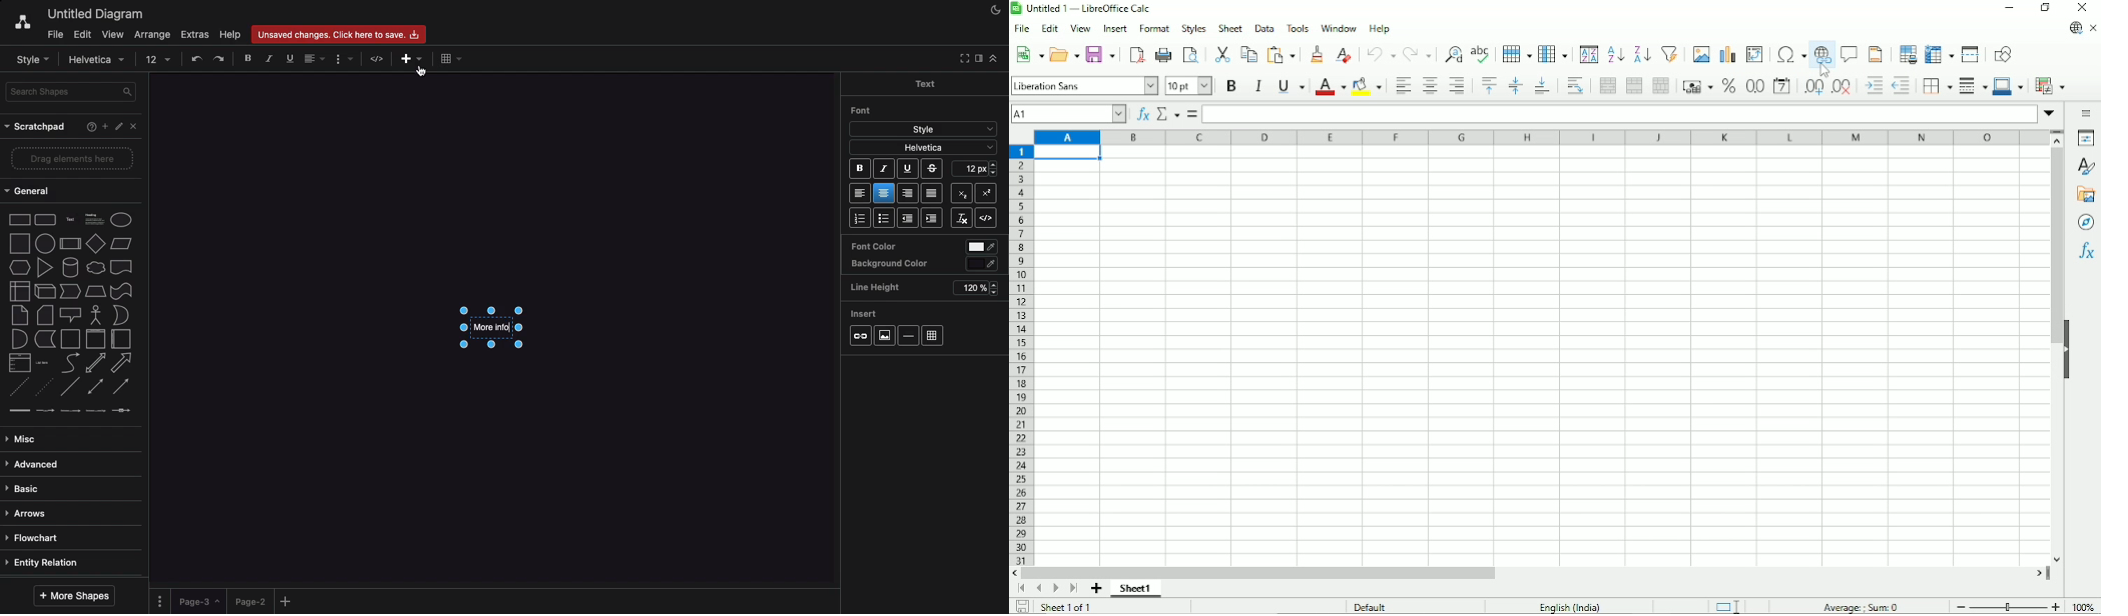 This screenshot has height=616, width=2128. What do you see at coordinates (1052, 27) in the screenshot?
I see `edit` at bounding box center [1052, 27].